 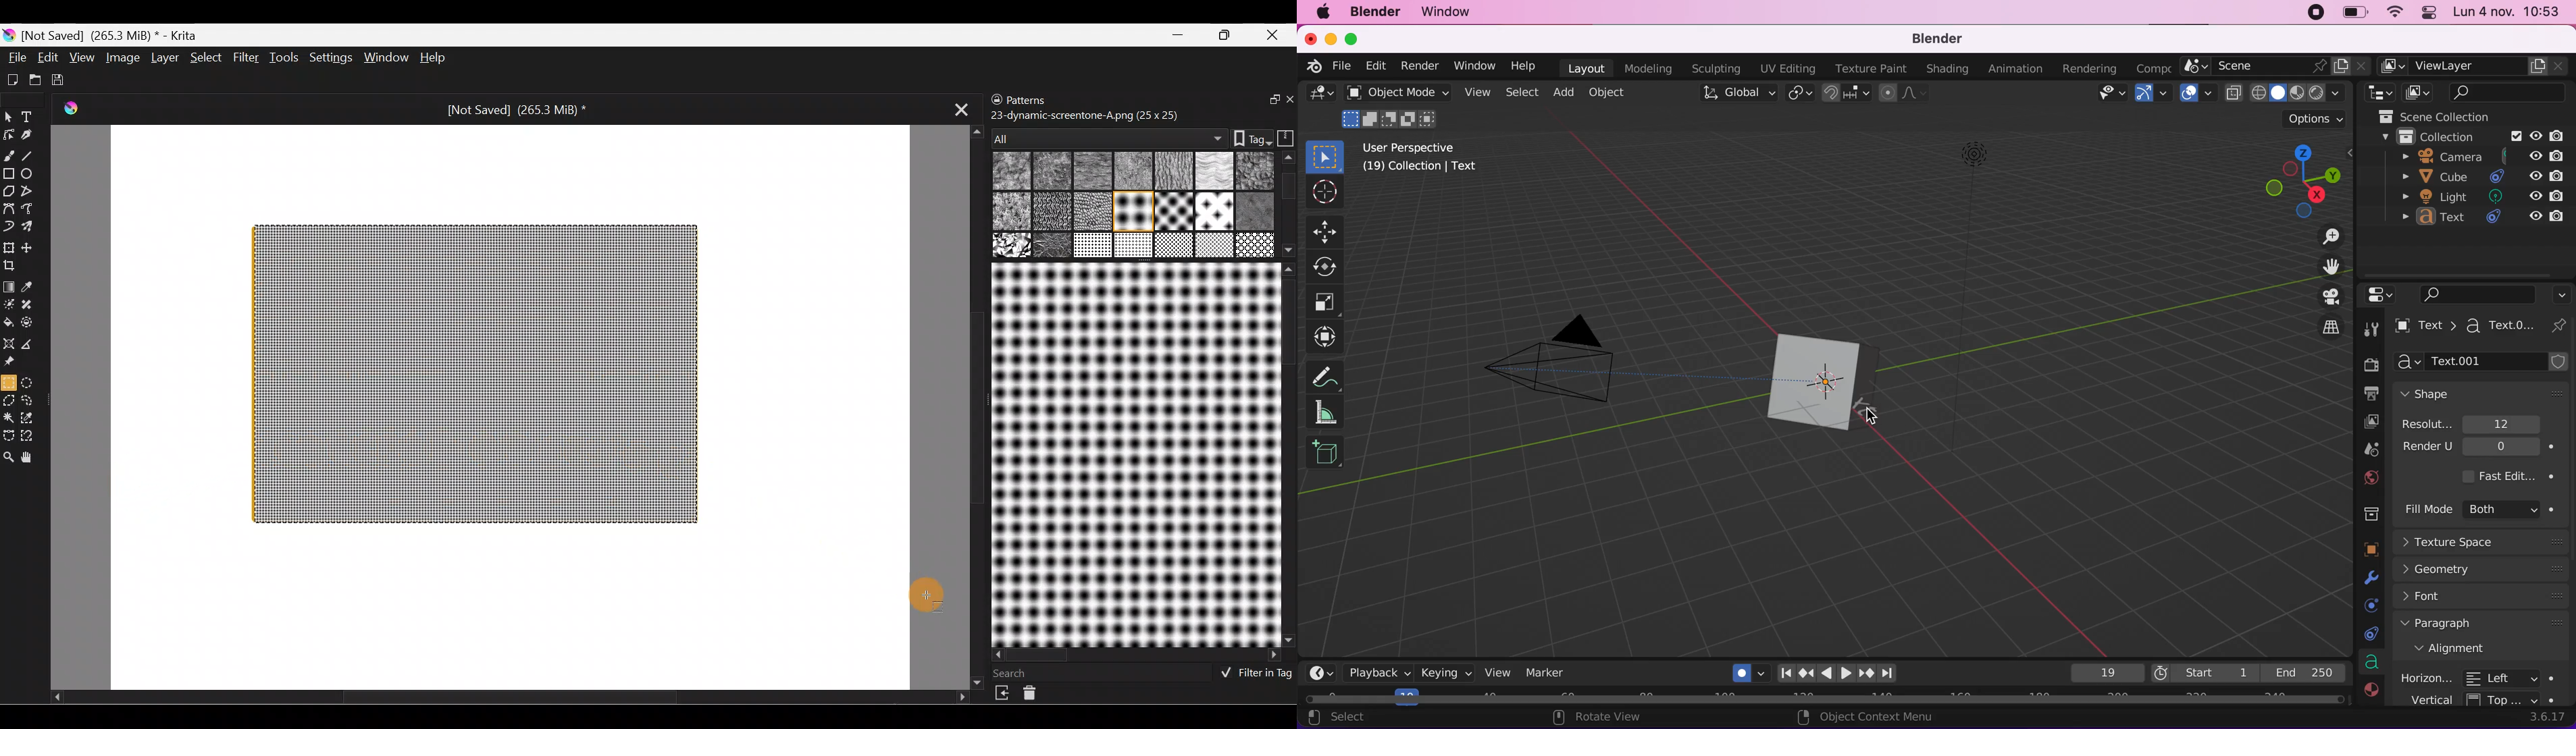 I want to click on Float docker, so click(x=1266, y=101).